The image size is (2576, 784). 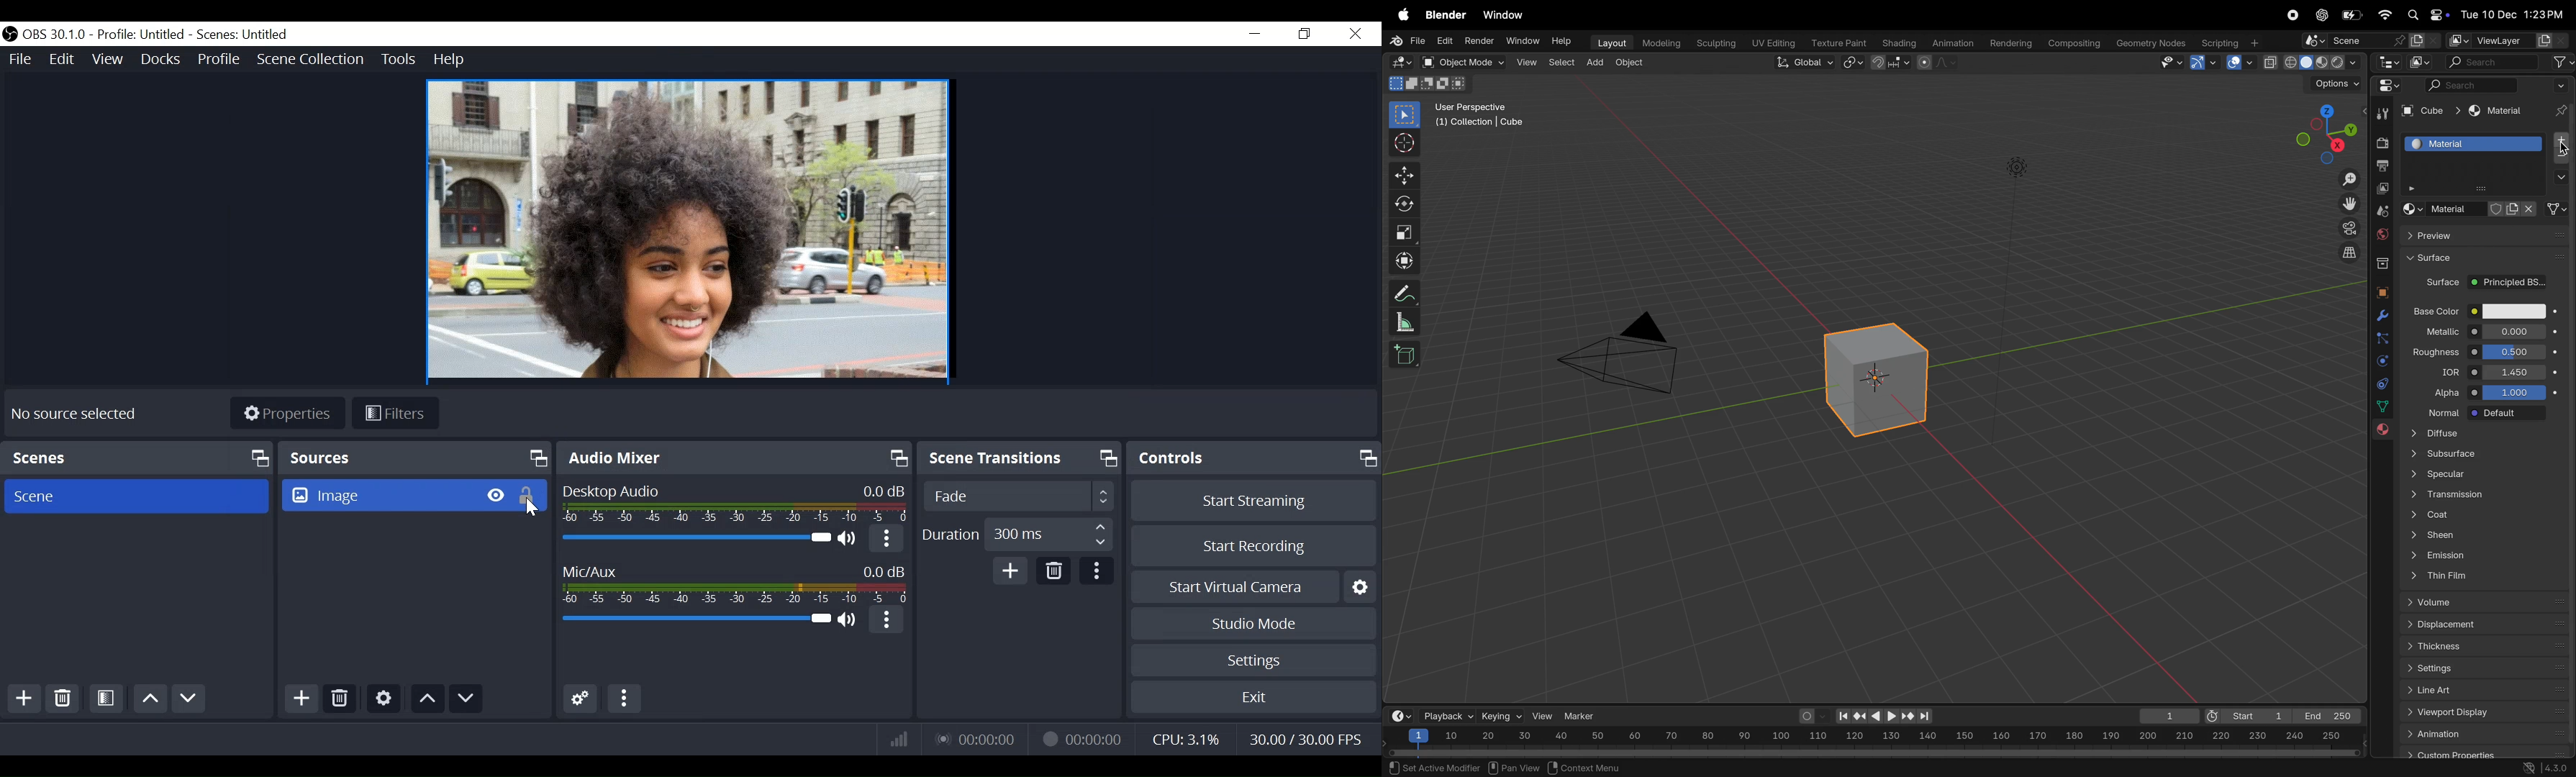 I want to click on marker, so click(x=1584, y=715).